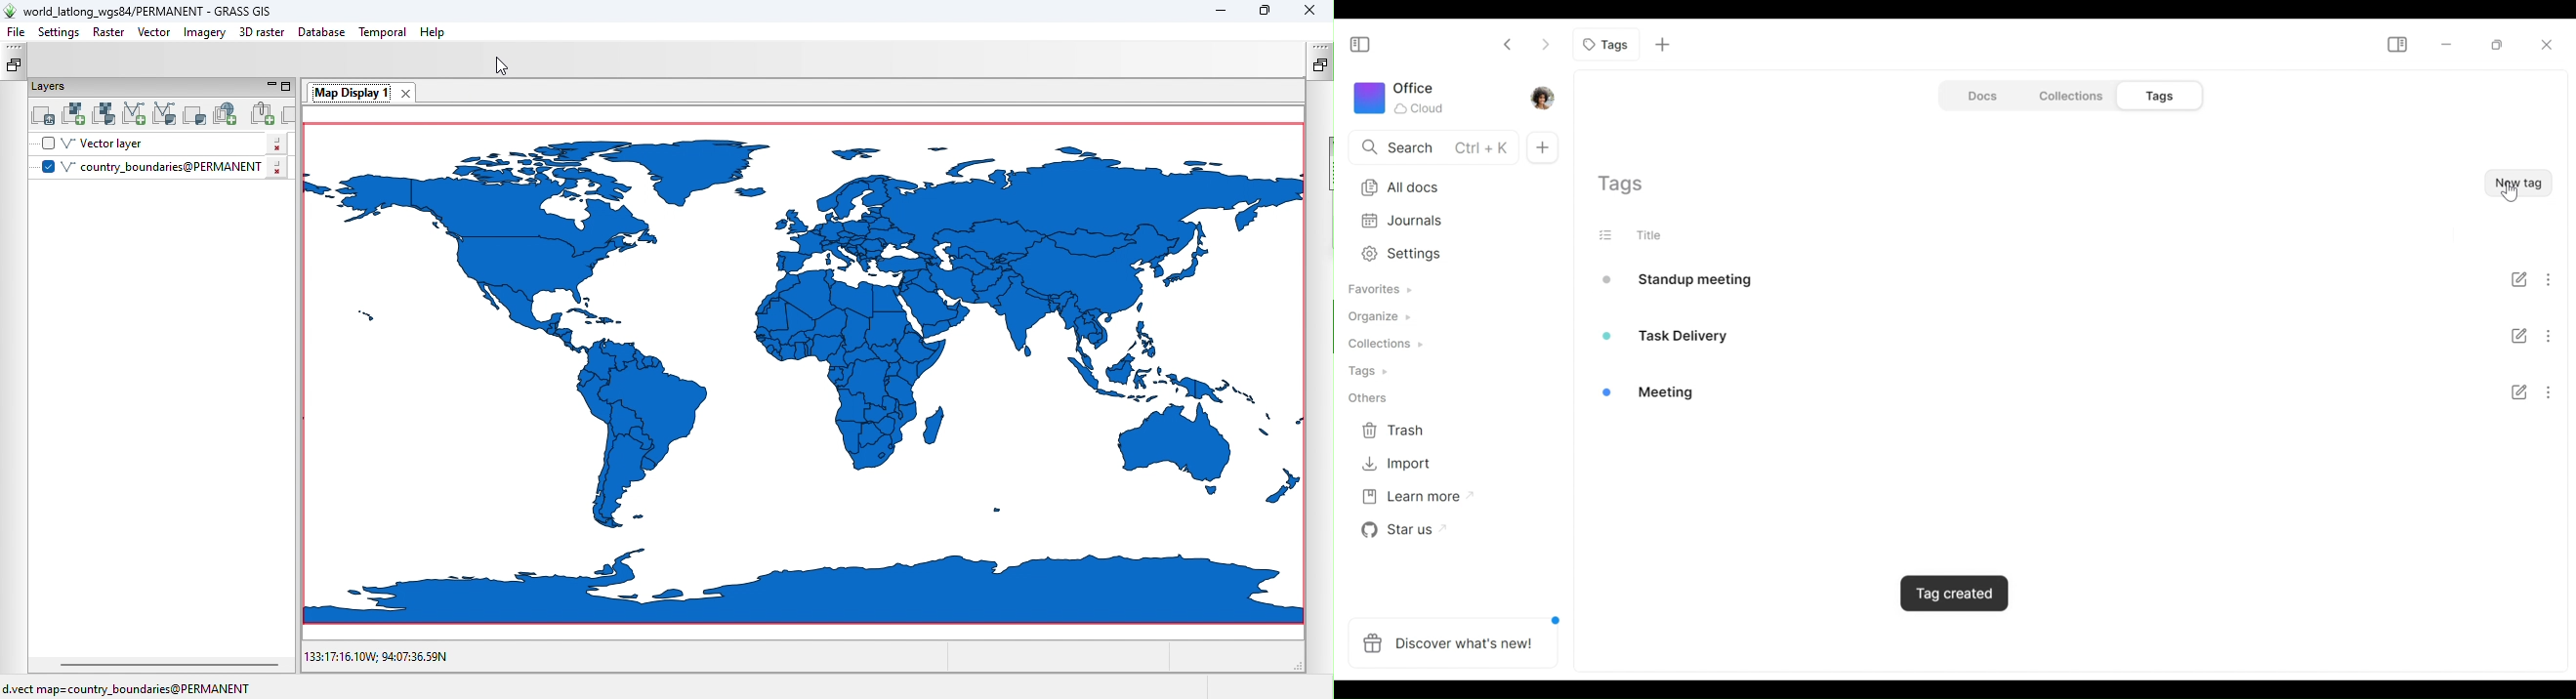 This screenshot has width=2576, height=700. I want to click on Discover what's new!, so click(1452, 646).